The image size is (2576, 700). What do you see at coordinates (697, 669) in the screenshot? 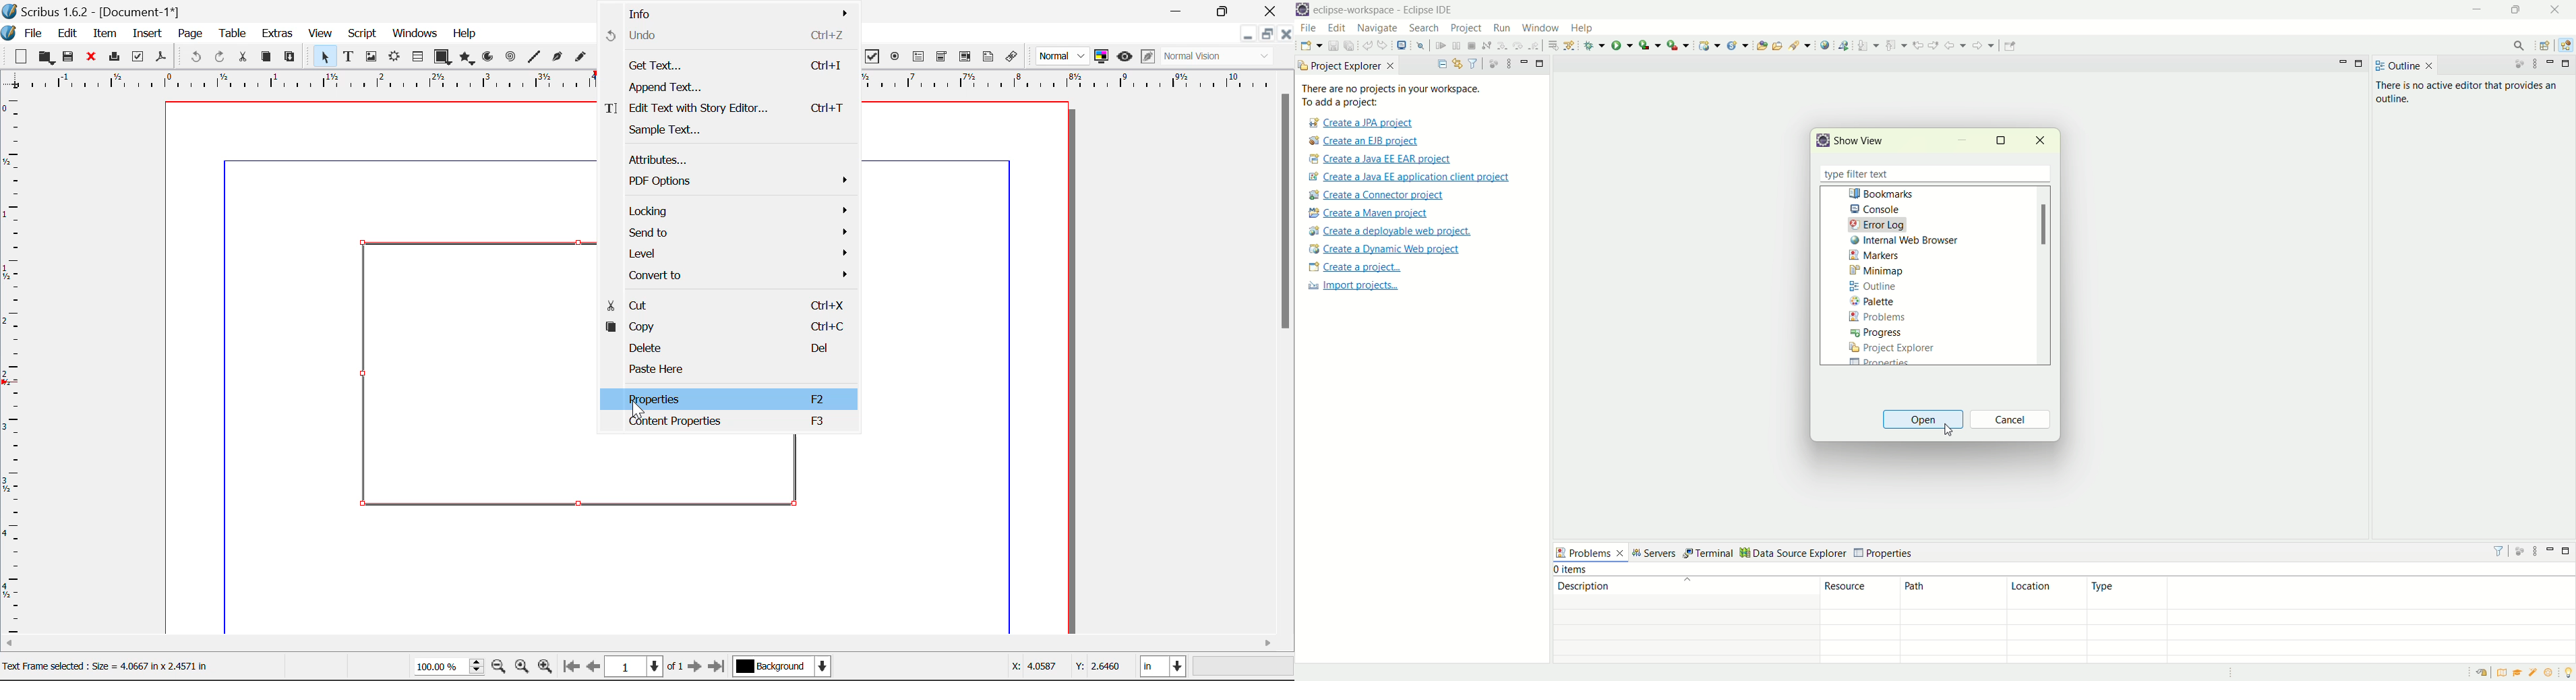
I see `Next Page` at bounding box center [697, 669].